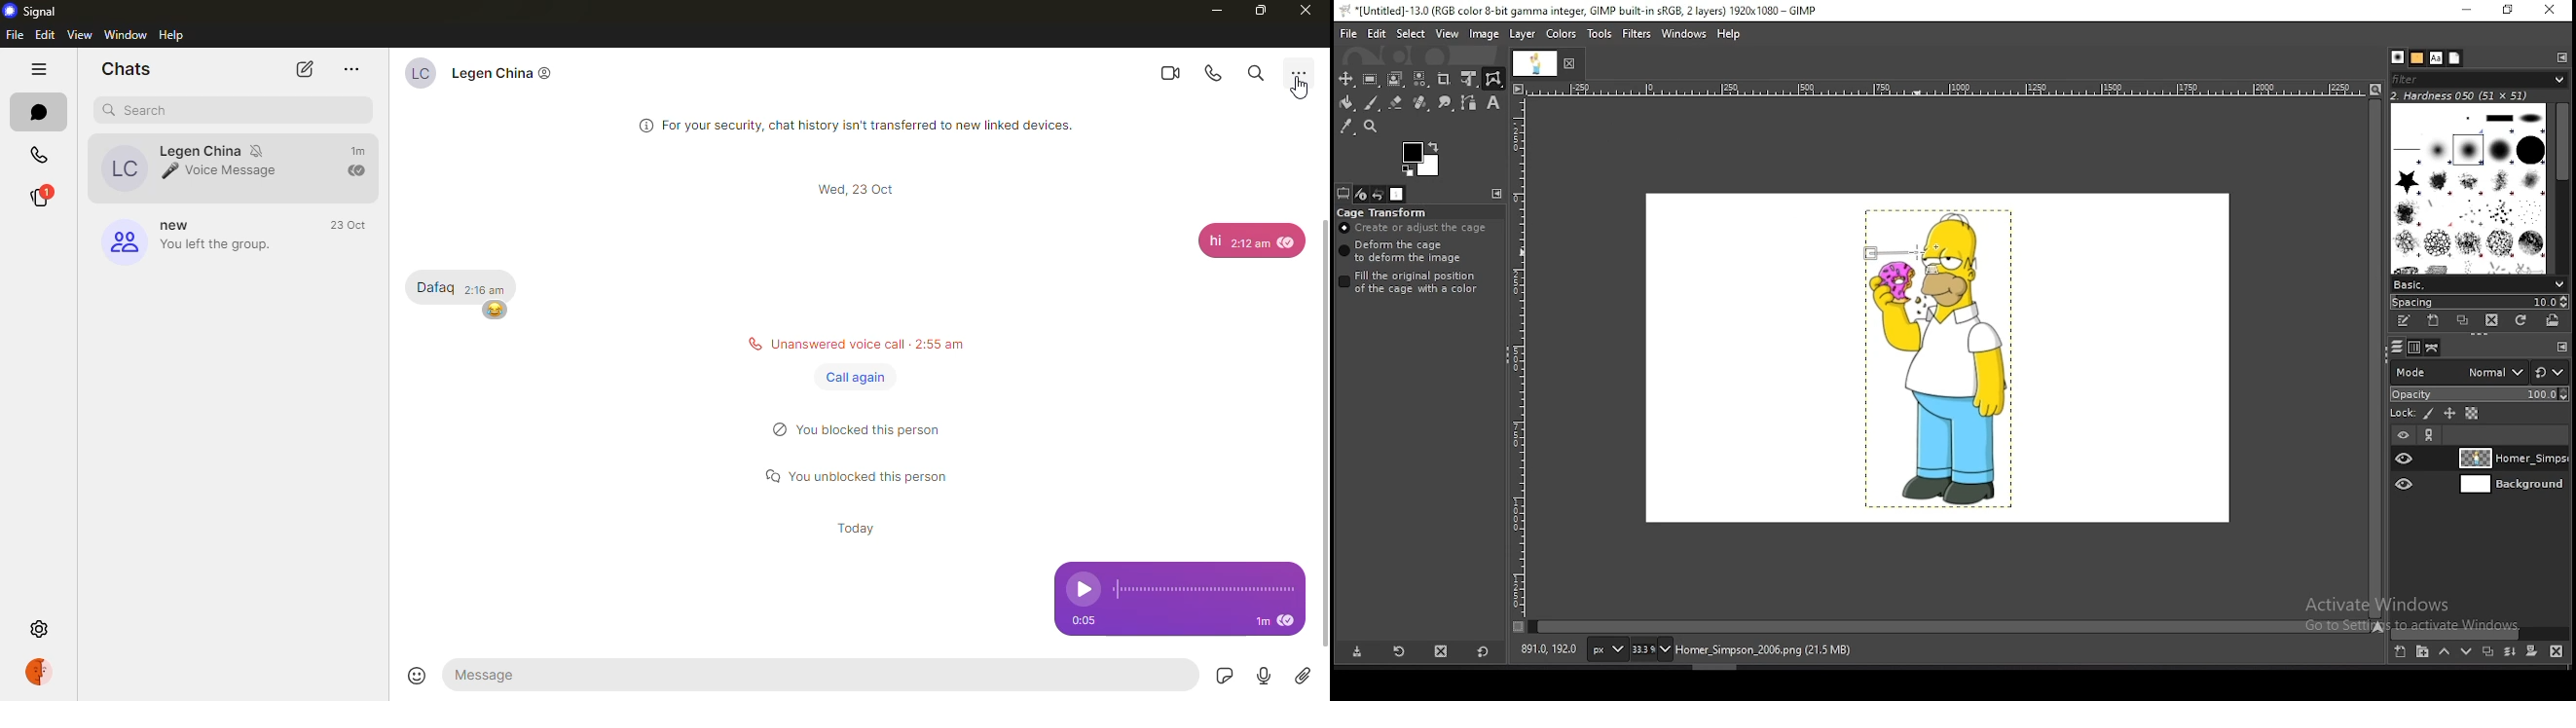  What do you see at coordinates (2560, 185) in the screenshot?
I see `scroll bar` at bounding box center [2560, 185].